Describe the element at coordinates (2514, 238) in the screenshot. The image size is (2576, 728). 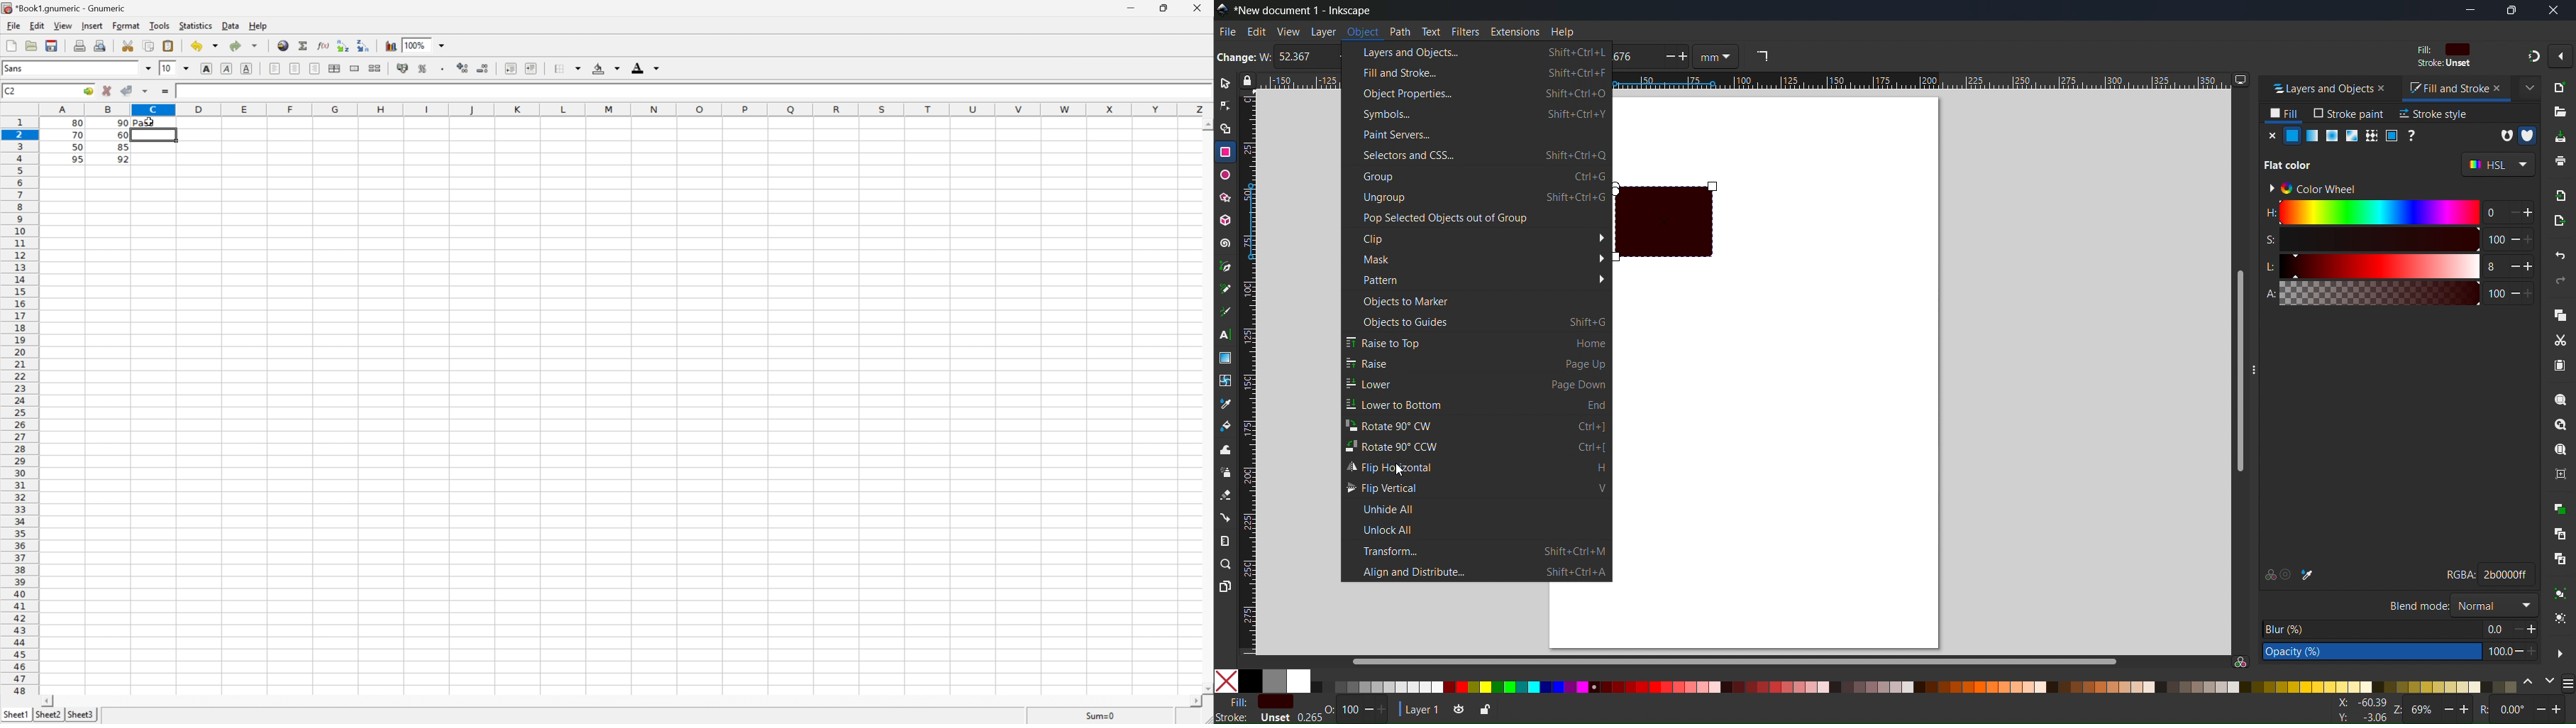
I see `decrease saturation` at that location.